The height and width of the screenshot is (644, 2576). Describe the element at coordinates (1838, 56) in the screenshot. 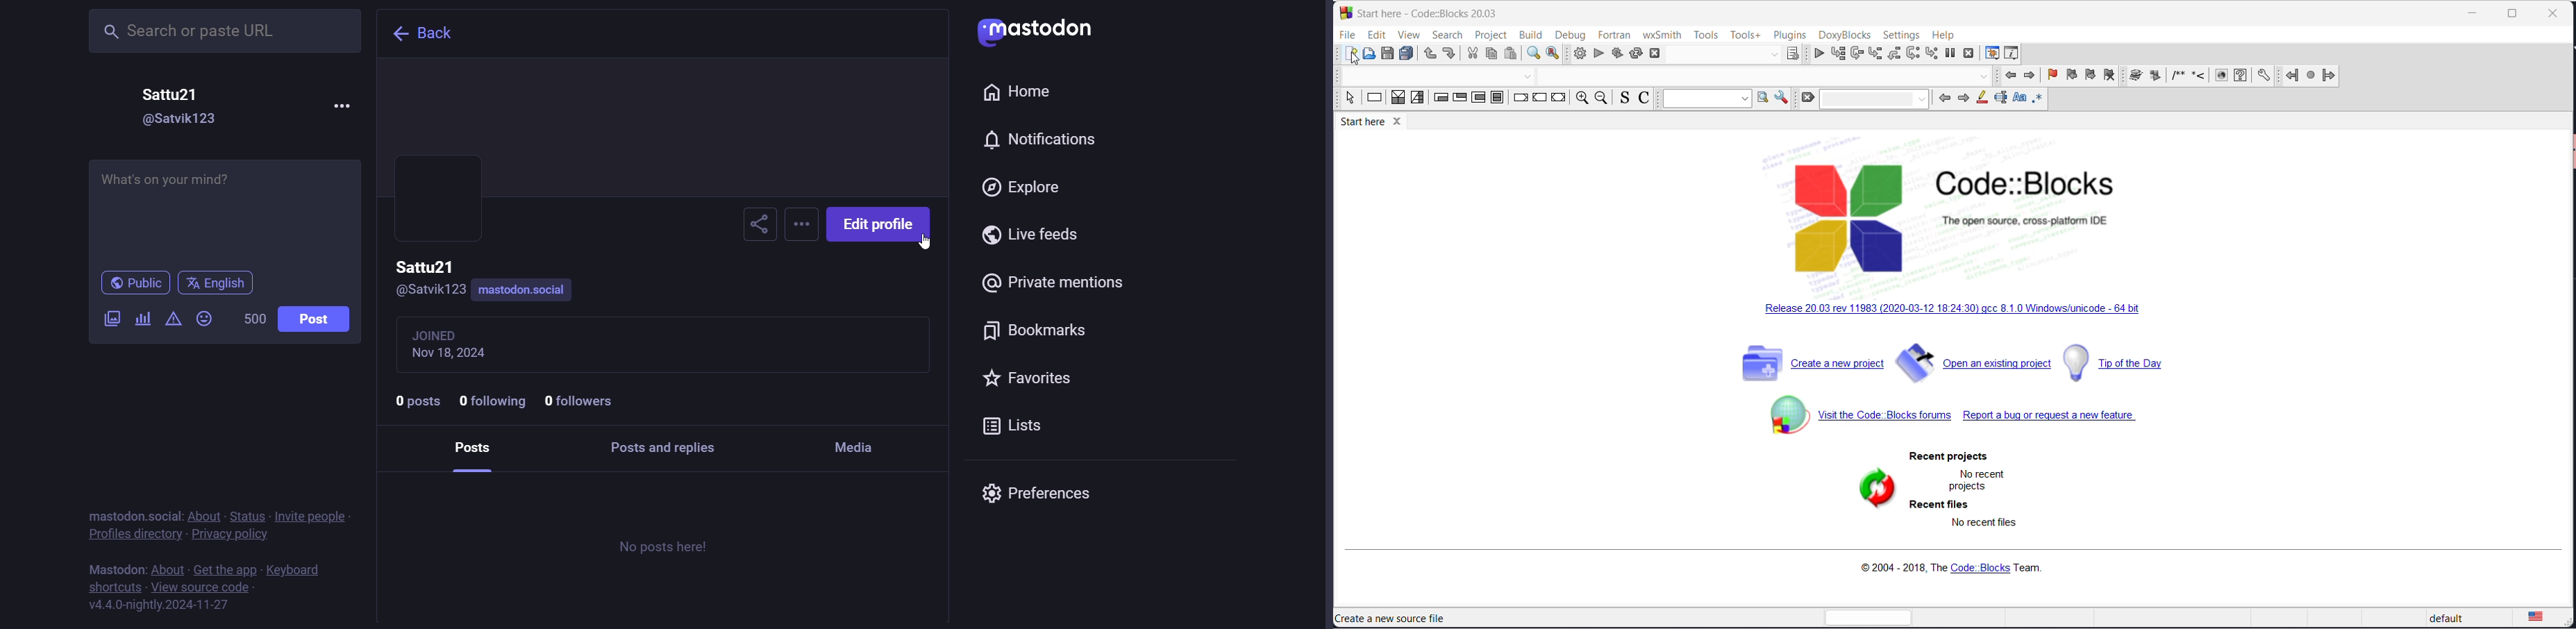

I see `run to cursor` at that location.